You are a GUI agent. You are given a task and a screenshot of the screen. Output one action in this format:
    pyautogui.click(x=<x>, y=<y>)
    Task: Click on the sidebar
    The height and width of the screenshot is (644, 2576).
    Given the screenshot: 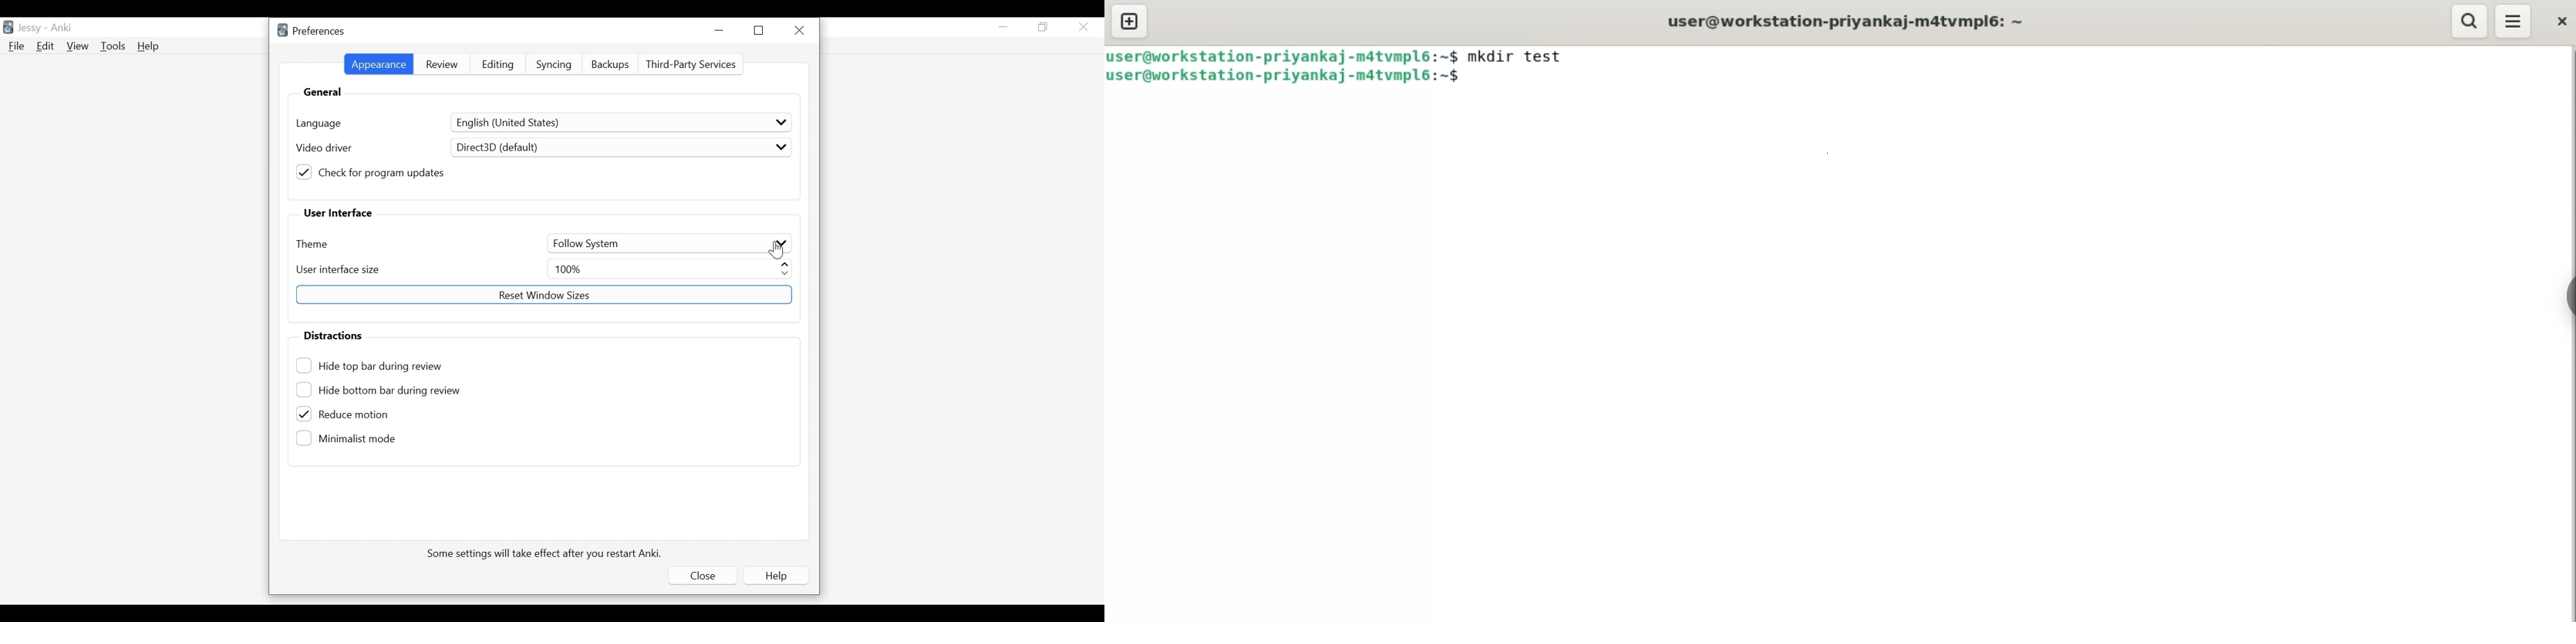 What is the action you would take?
    pyautogui.click(x=2568, y=298)
    